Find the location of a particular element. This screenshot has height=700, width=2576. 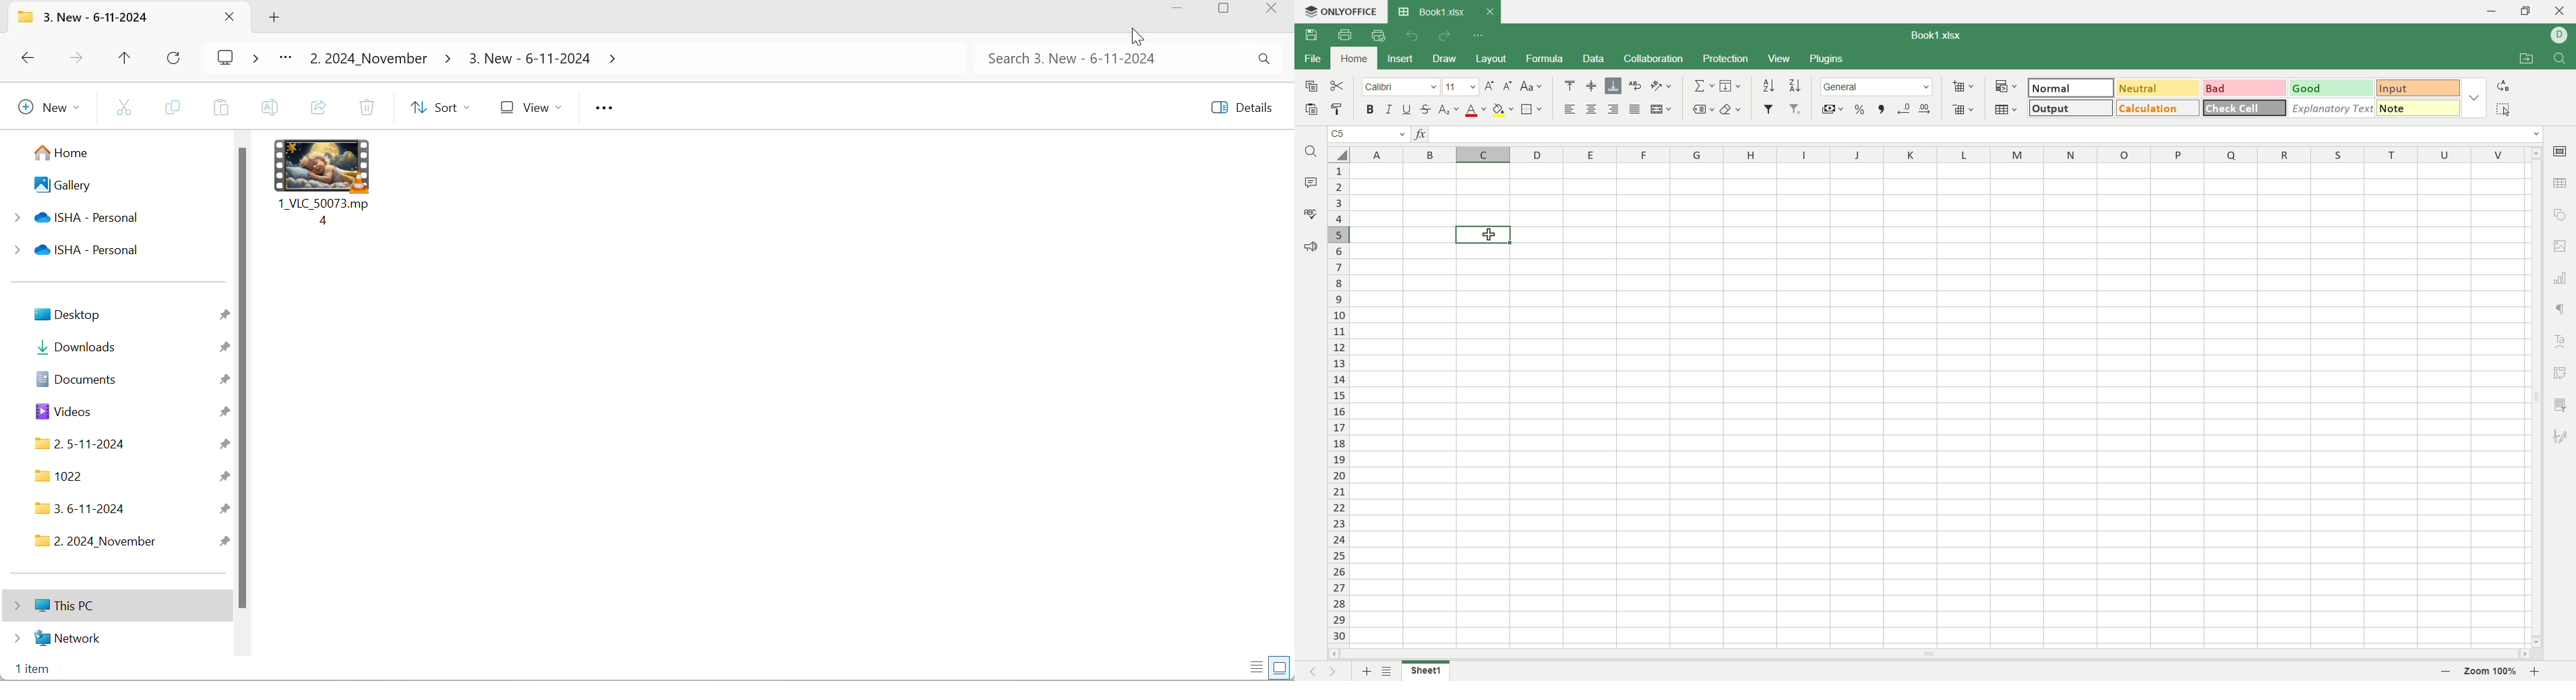

neutral is located at coordinates (2158, 87).